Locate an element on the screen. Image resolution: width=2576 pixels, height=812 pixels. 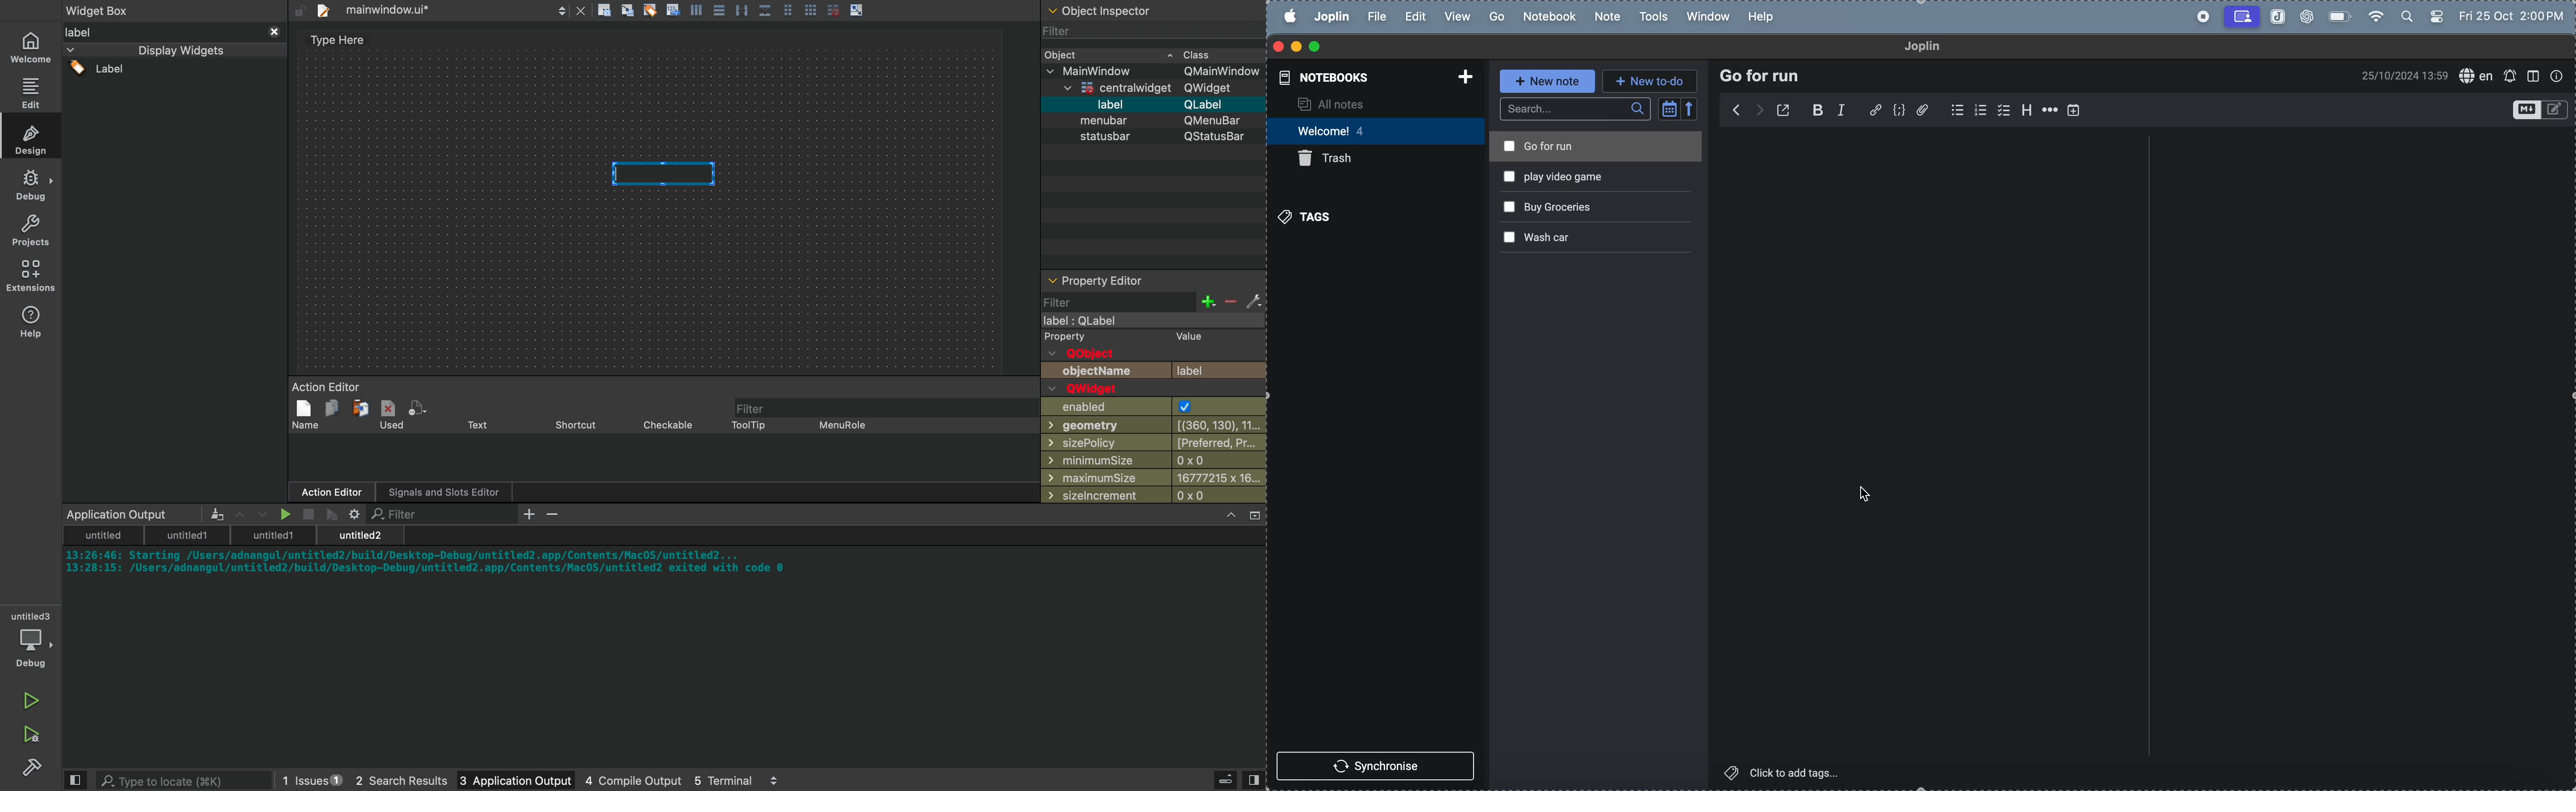
help is located at coordinates (31, 321).